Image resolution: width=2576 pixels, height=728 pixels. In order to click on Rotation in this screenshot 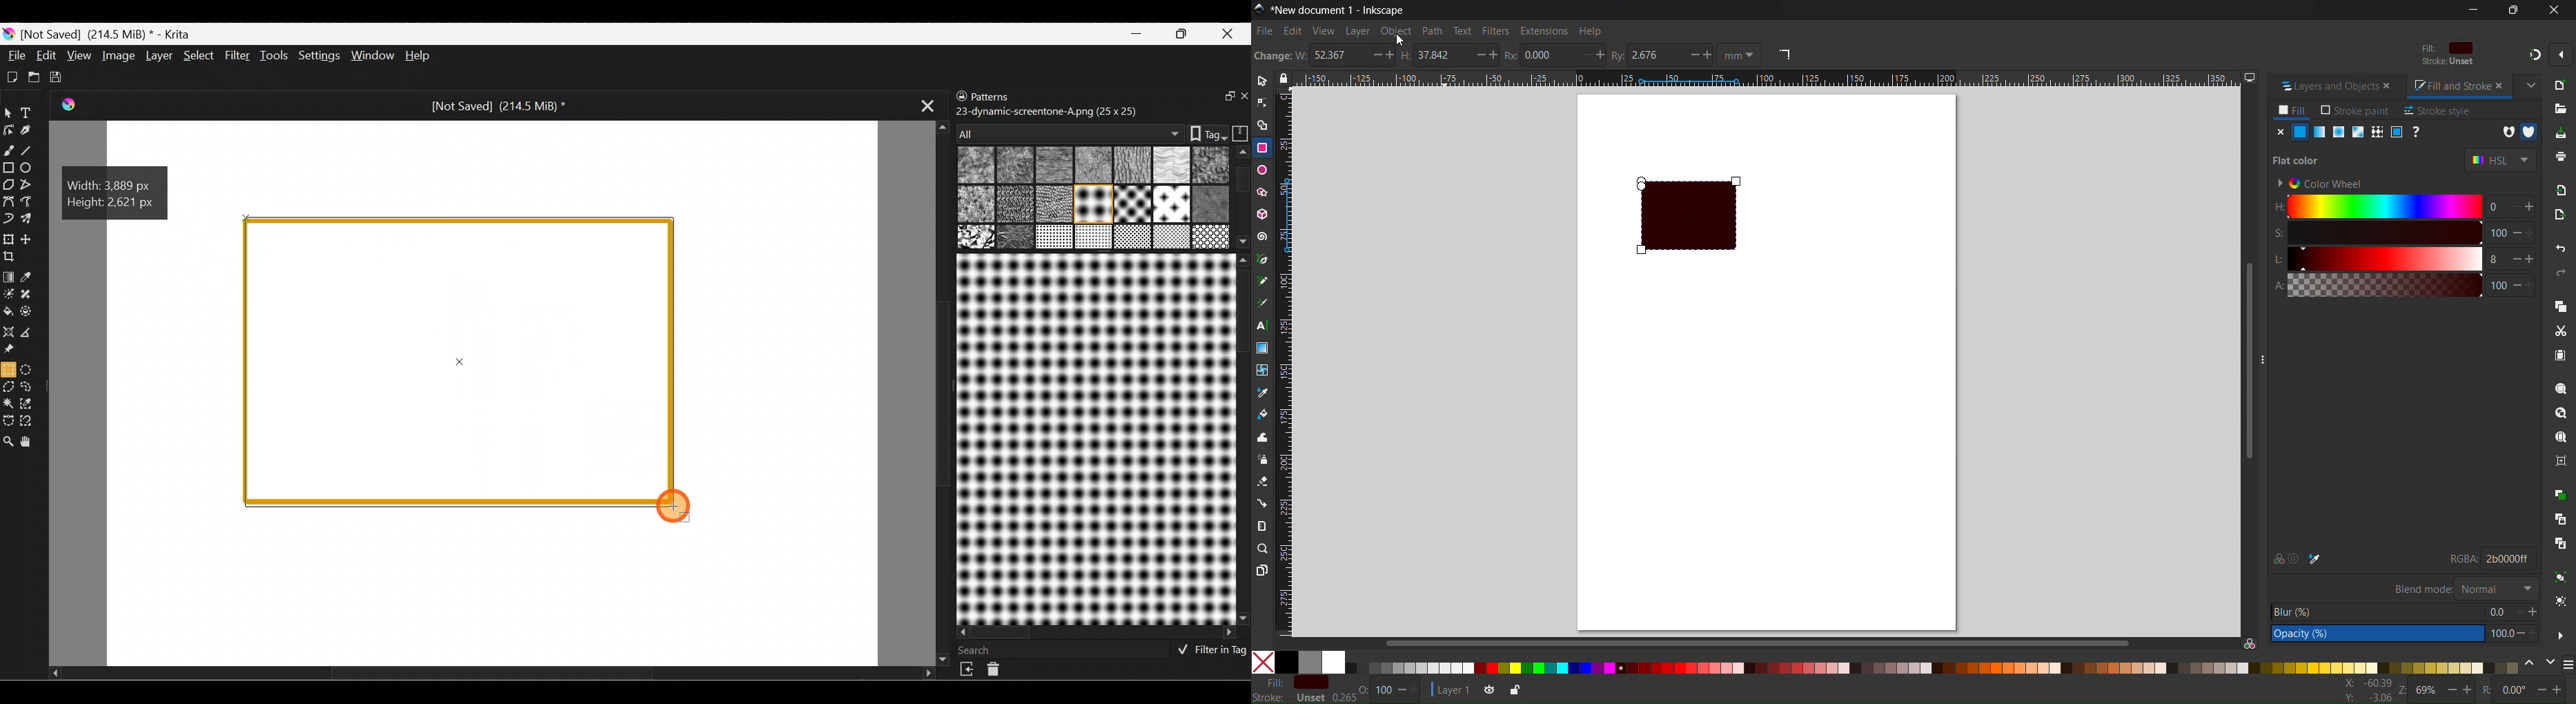, I will do `click(2490, 690)`.